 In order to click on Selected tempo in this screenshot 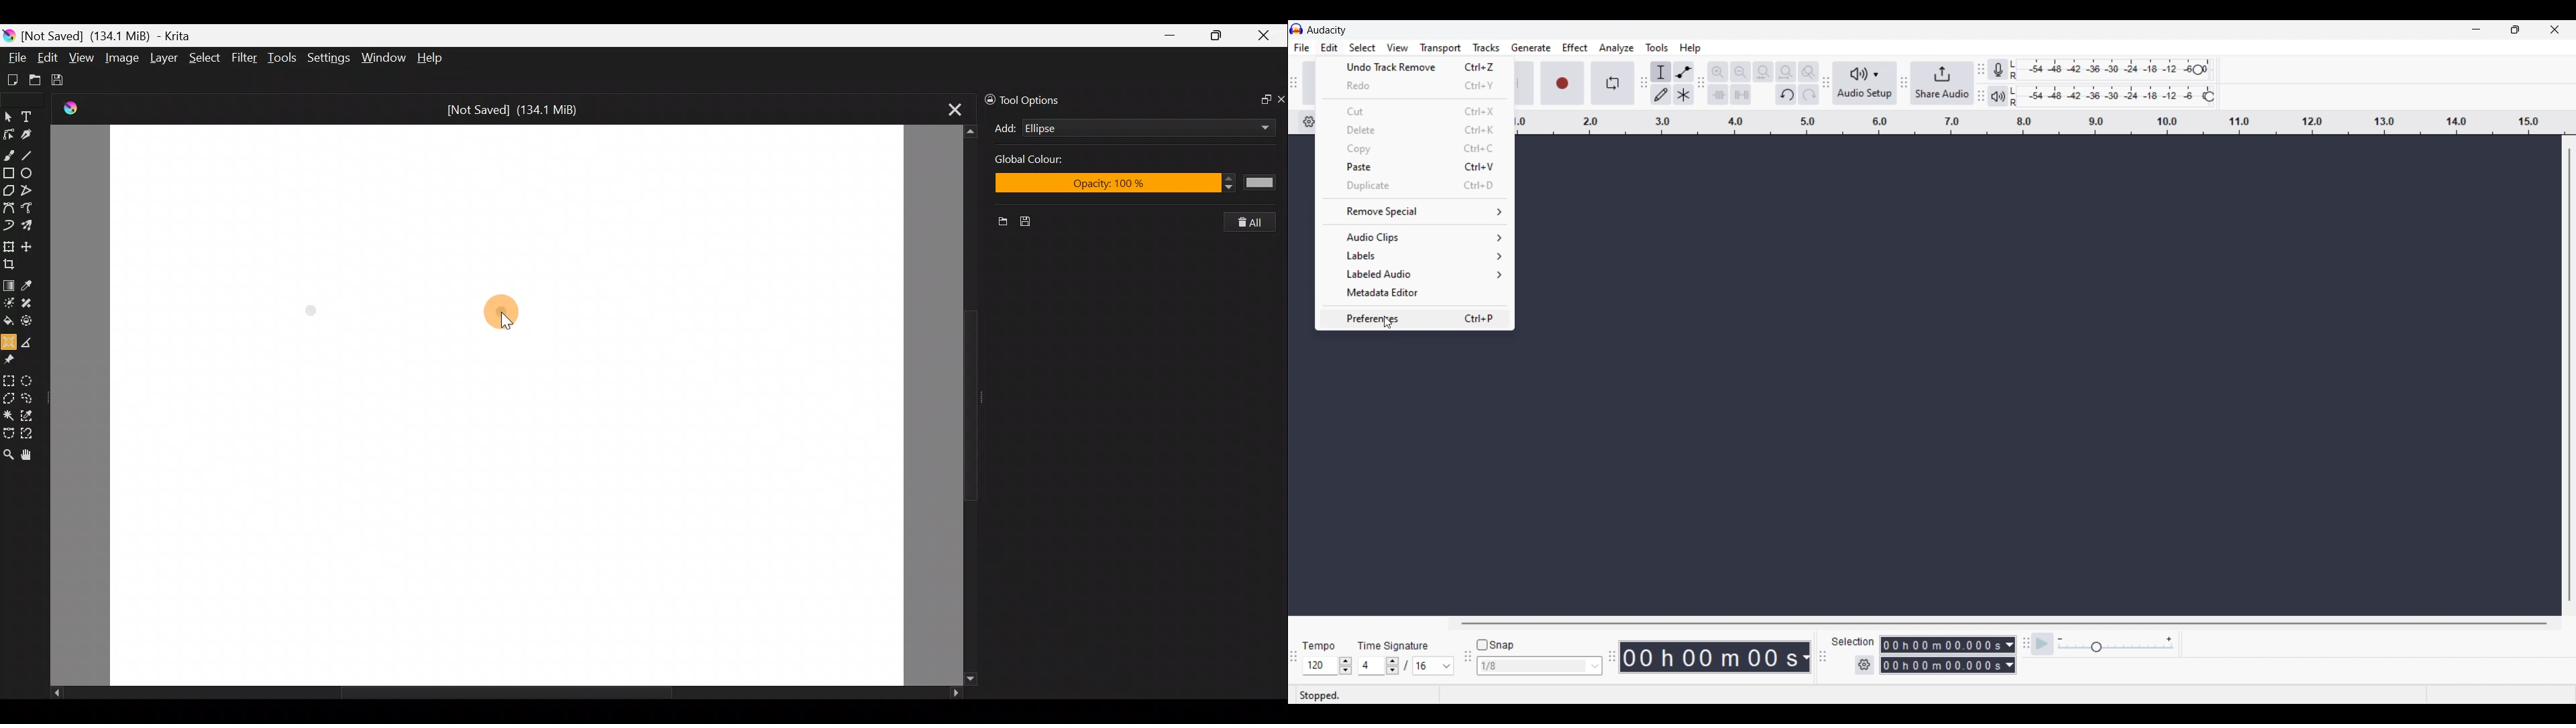, I will do `click(1320, 666)`.